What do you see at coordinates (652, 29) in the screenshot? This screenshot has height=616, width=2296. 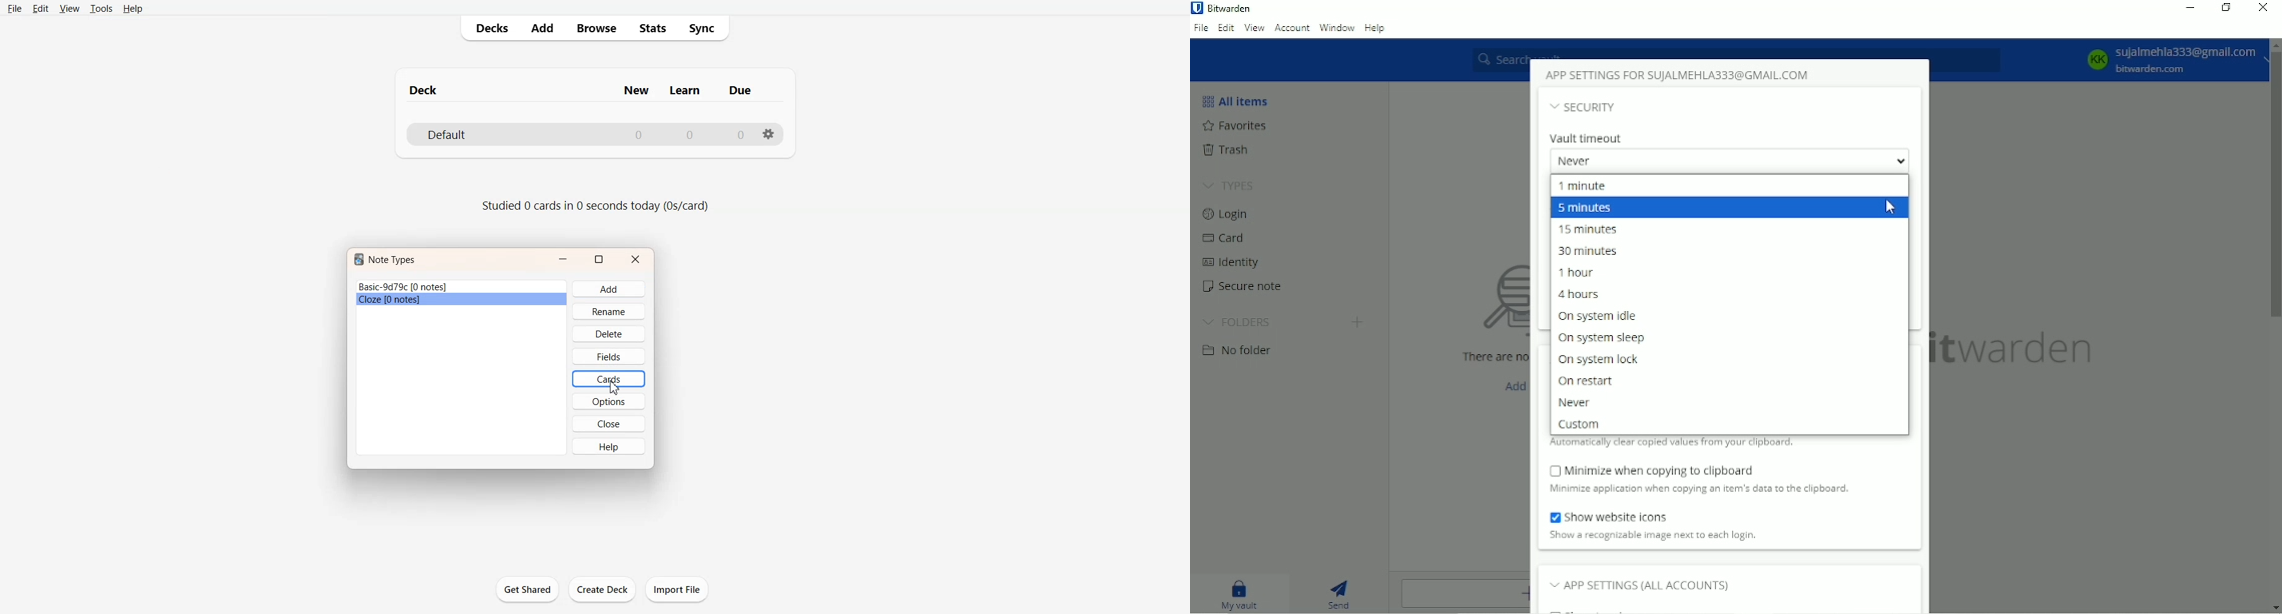 I see `Stats` at bounding box center [652, 29].